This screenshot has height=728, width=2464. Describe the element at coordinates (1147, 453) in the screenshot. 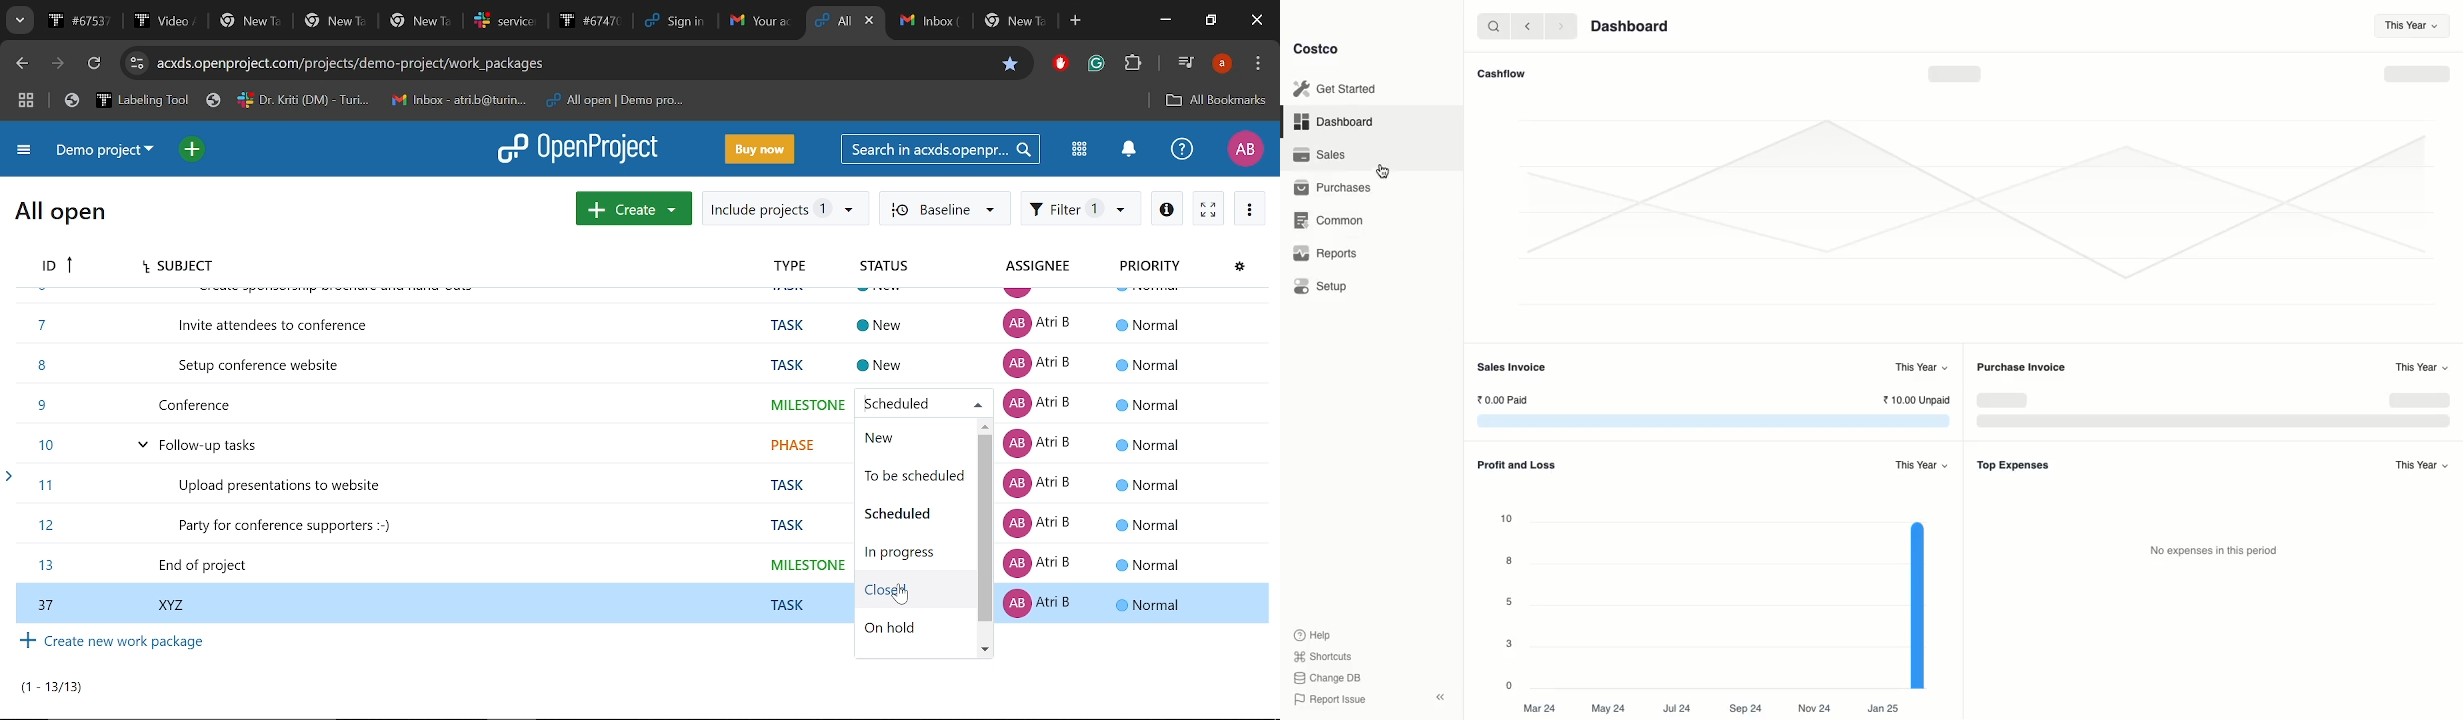

I see `priority status` at that location.